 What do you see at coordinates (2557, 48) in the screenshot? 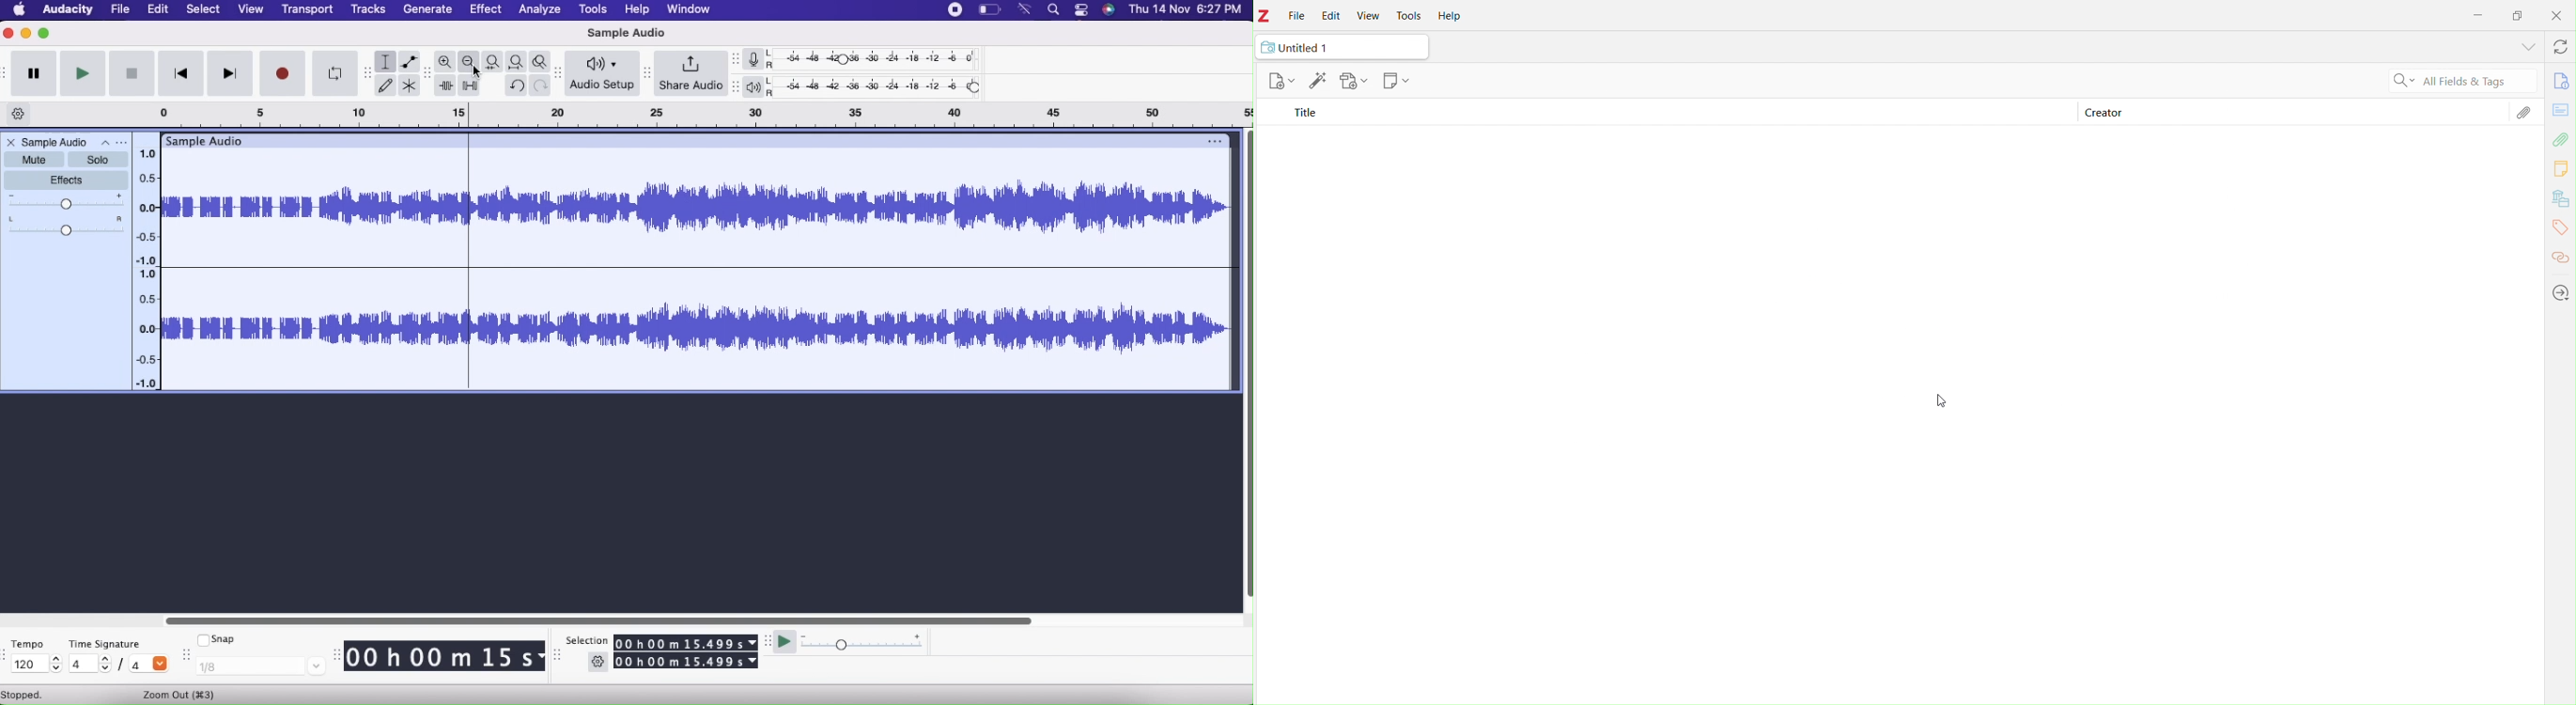
I see `Refresh` at bounding box center [2557, 48].